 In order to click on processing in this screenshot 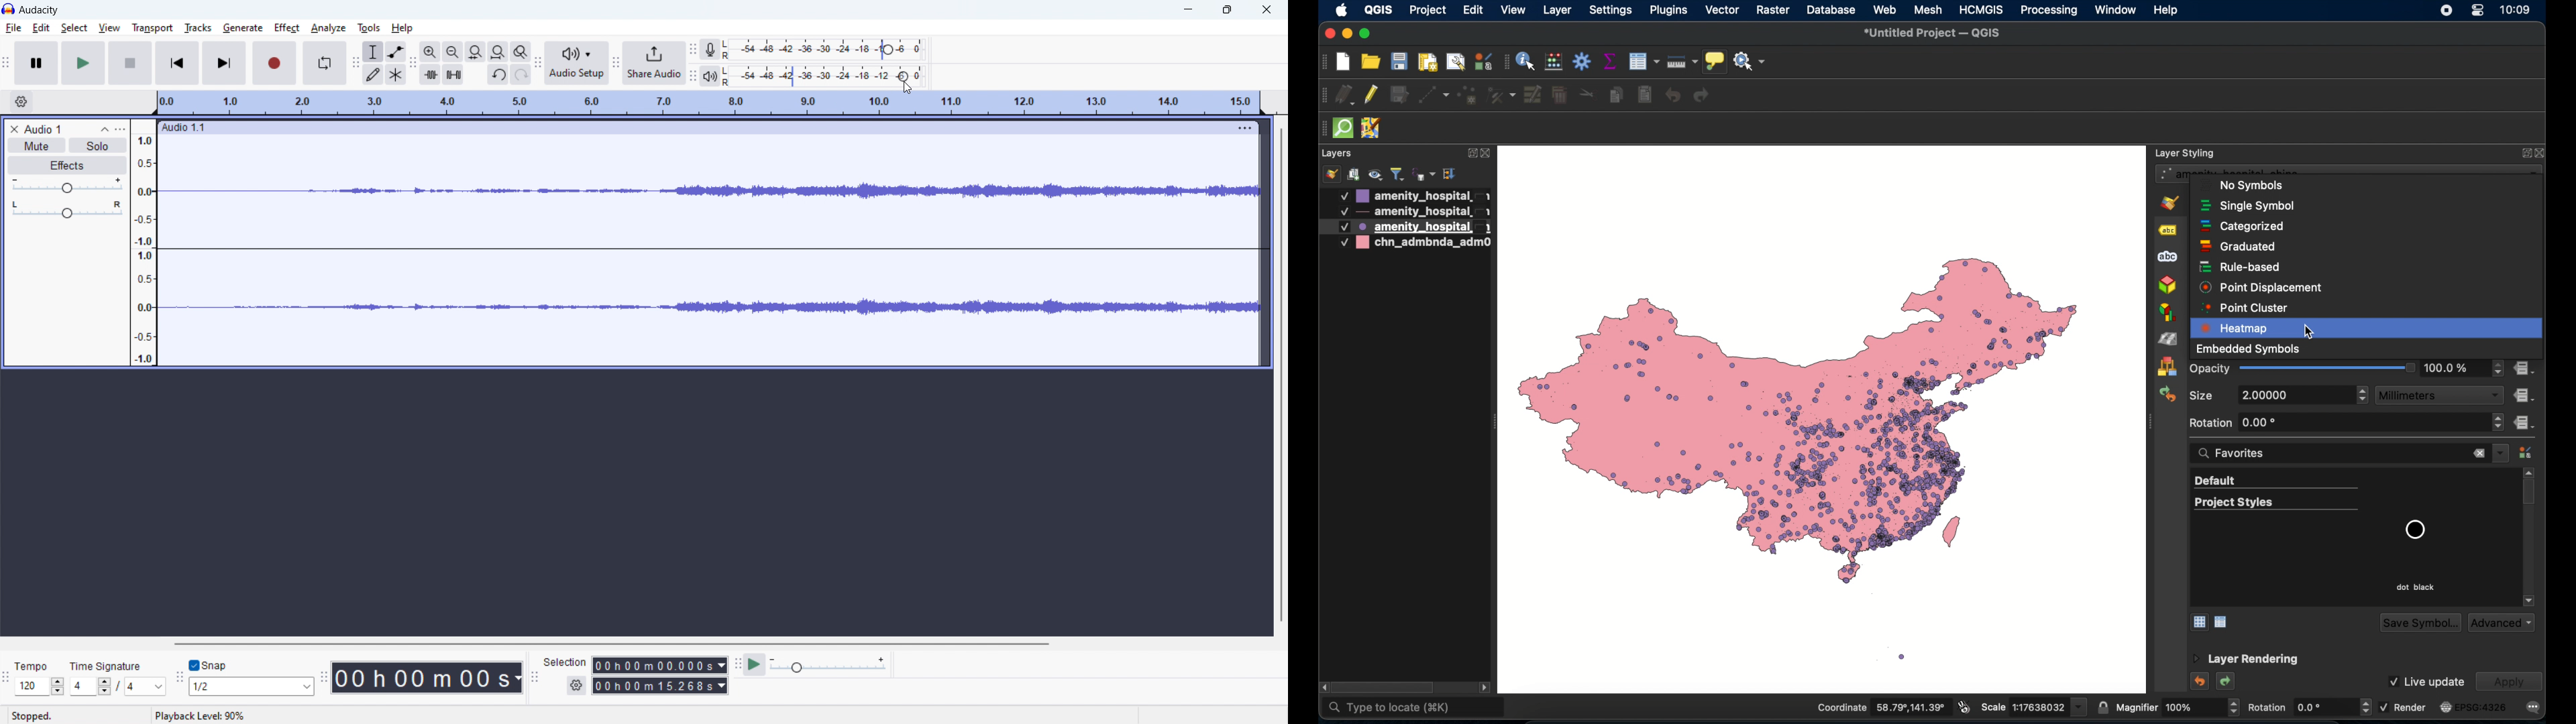, I will do `click(2048, 11)`.